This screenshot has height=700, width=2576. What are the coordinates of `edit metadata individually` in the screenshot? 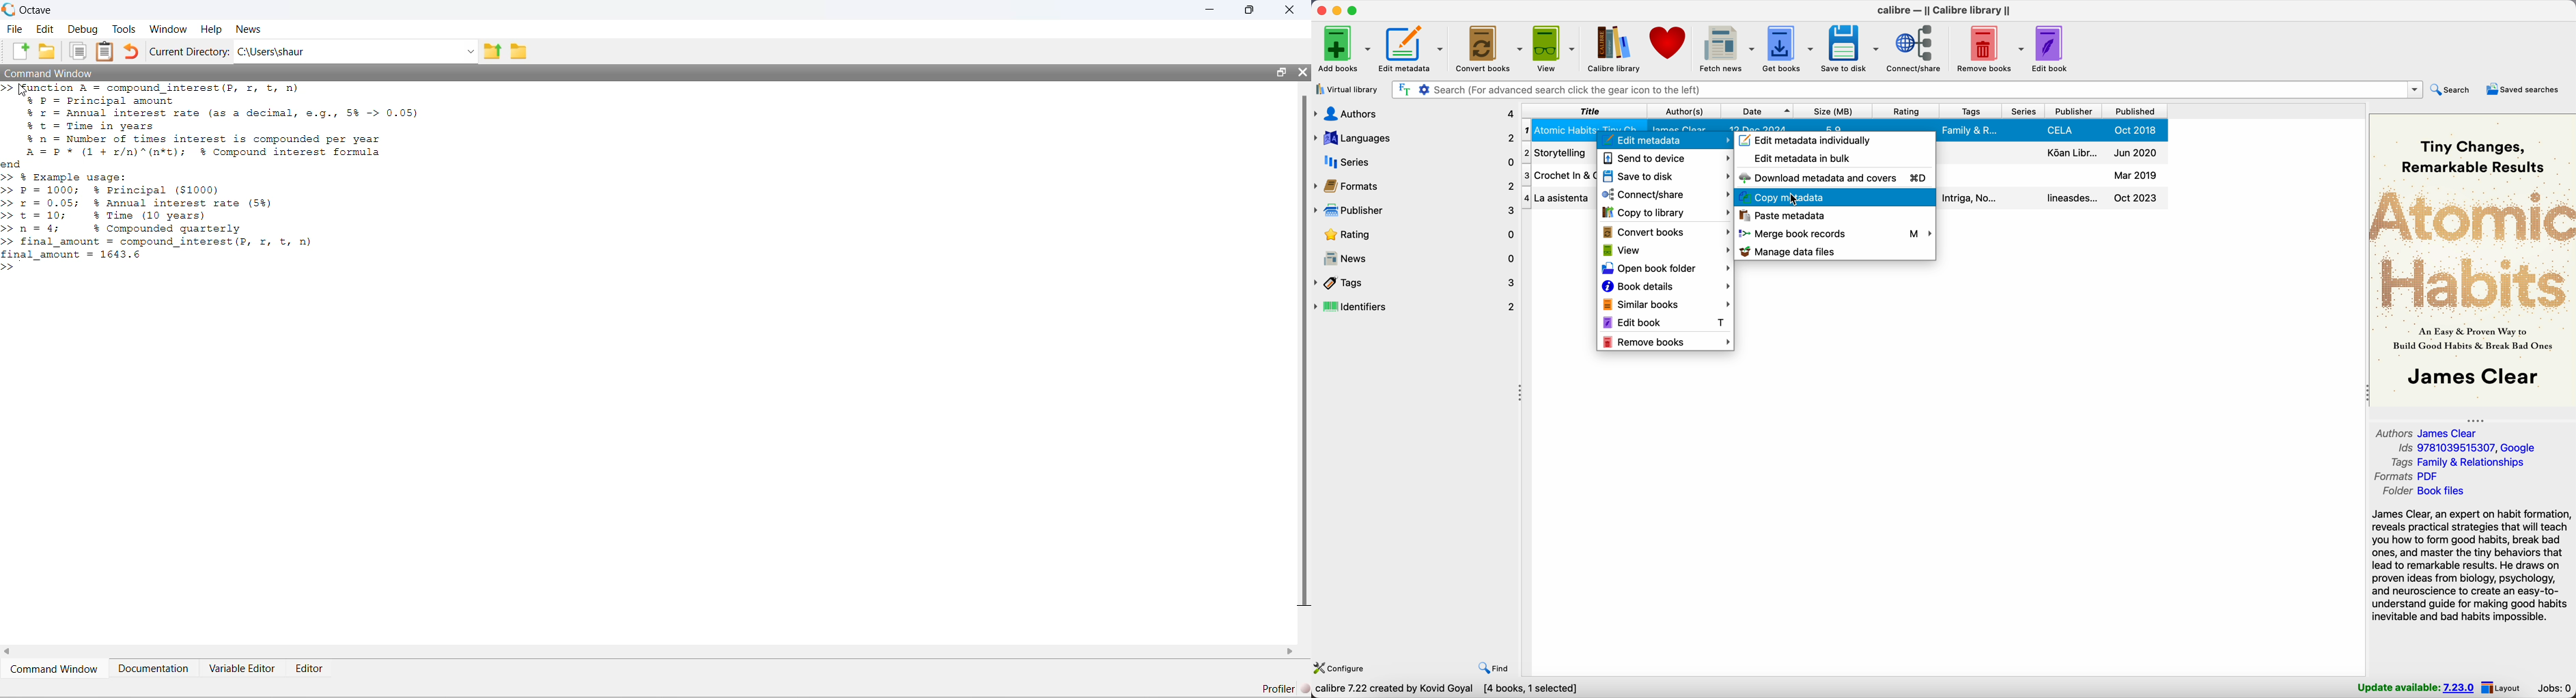 It's located at (1812, 139).